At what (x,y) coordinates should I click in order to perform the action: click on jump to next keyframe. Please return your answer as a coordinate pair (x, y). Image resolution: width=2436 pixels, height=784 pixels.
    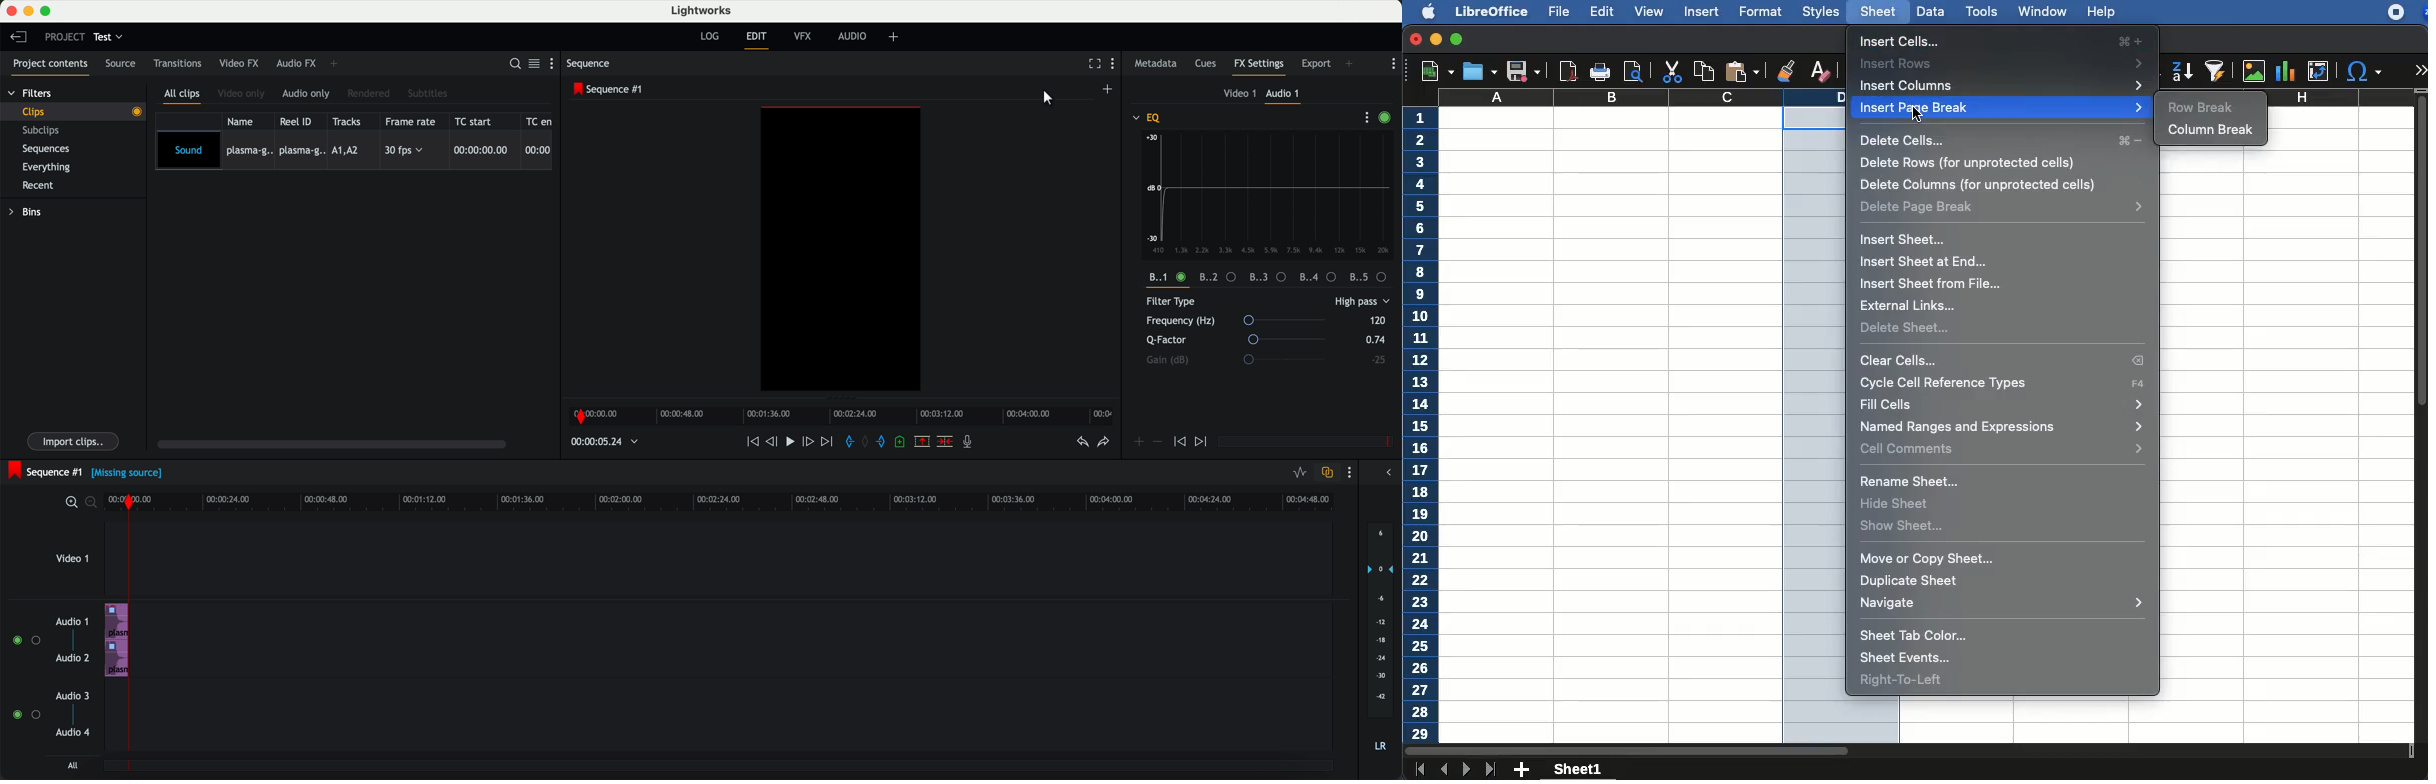
    Looking at the image, I should click on (1203, 443).